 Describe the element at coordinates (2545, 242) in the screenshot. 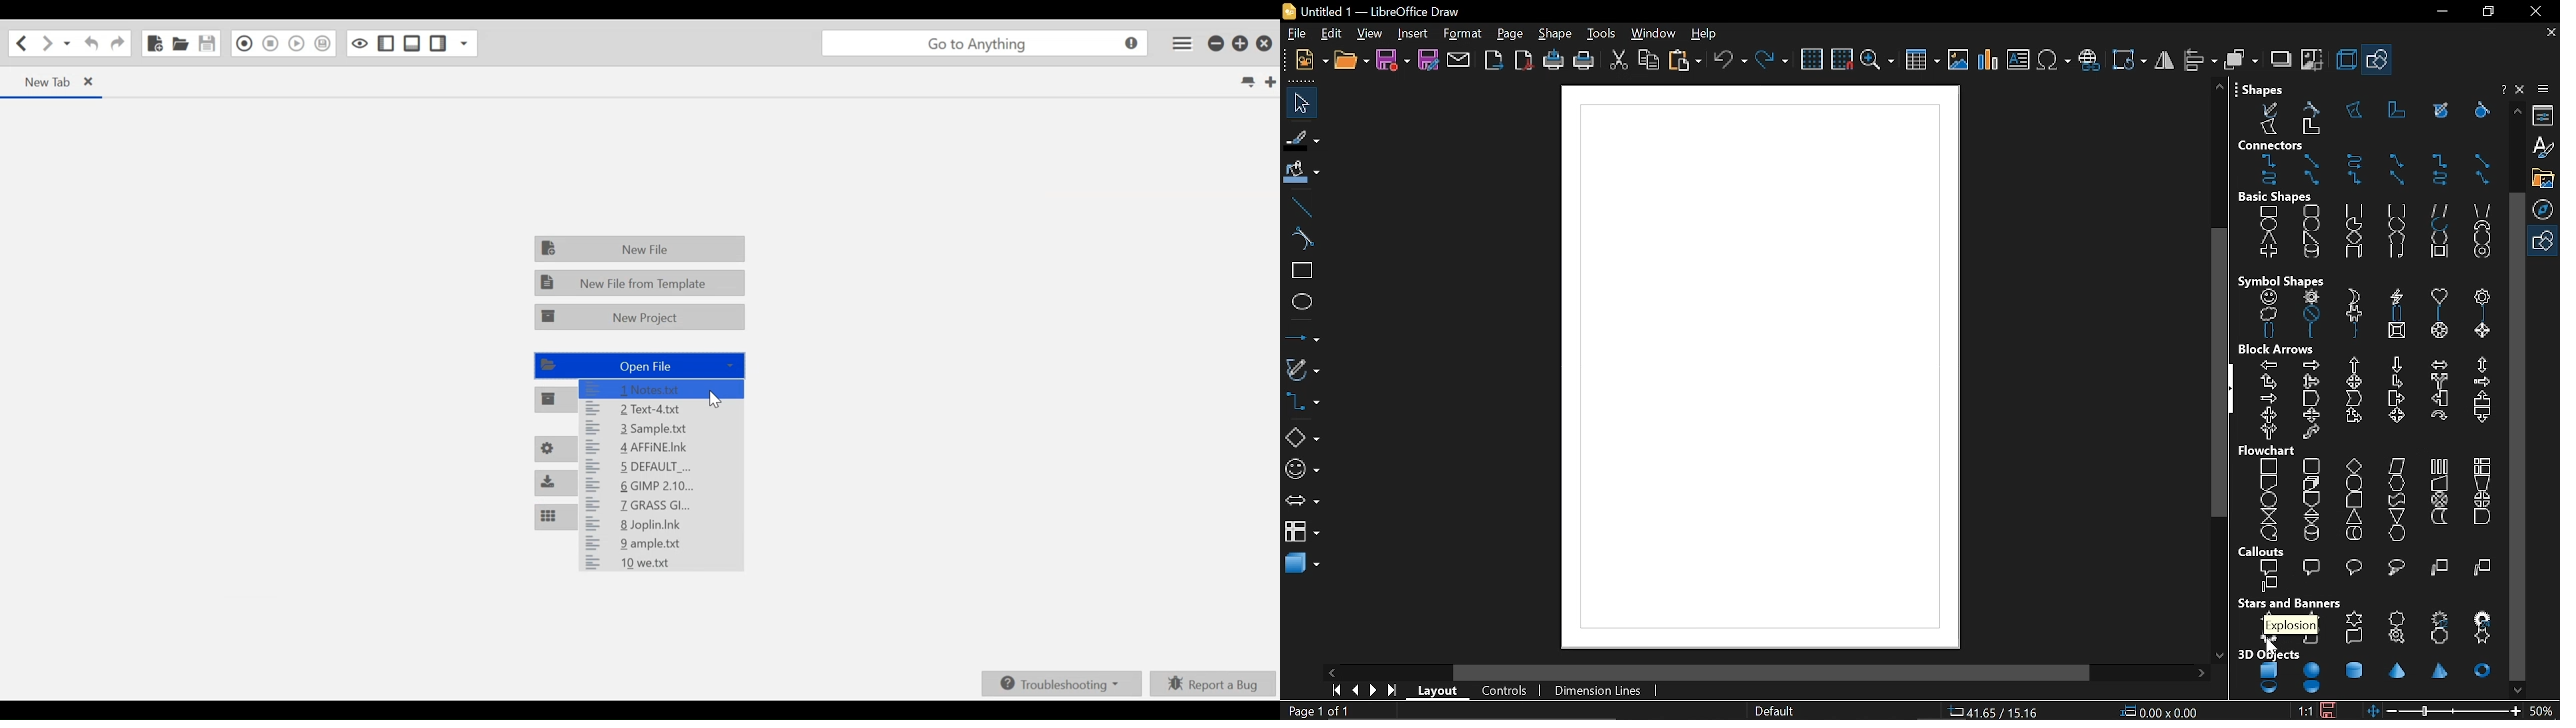

I see `Basic shapes` at that location.